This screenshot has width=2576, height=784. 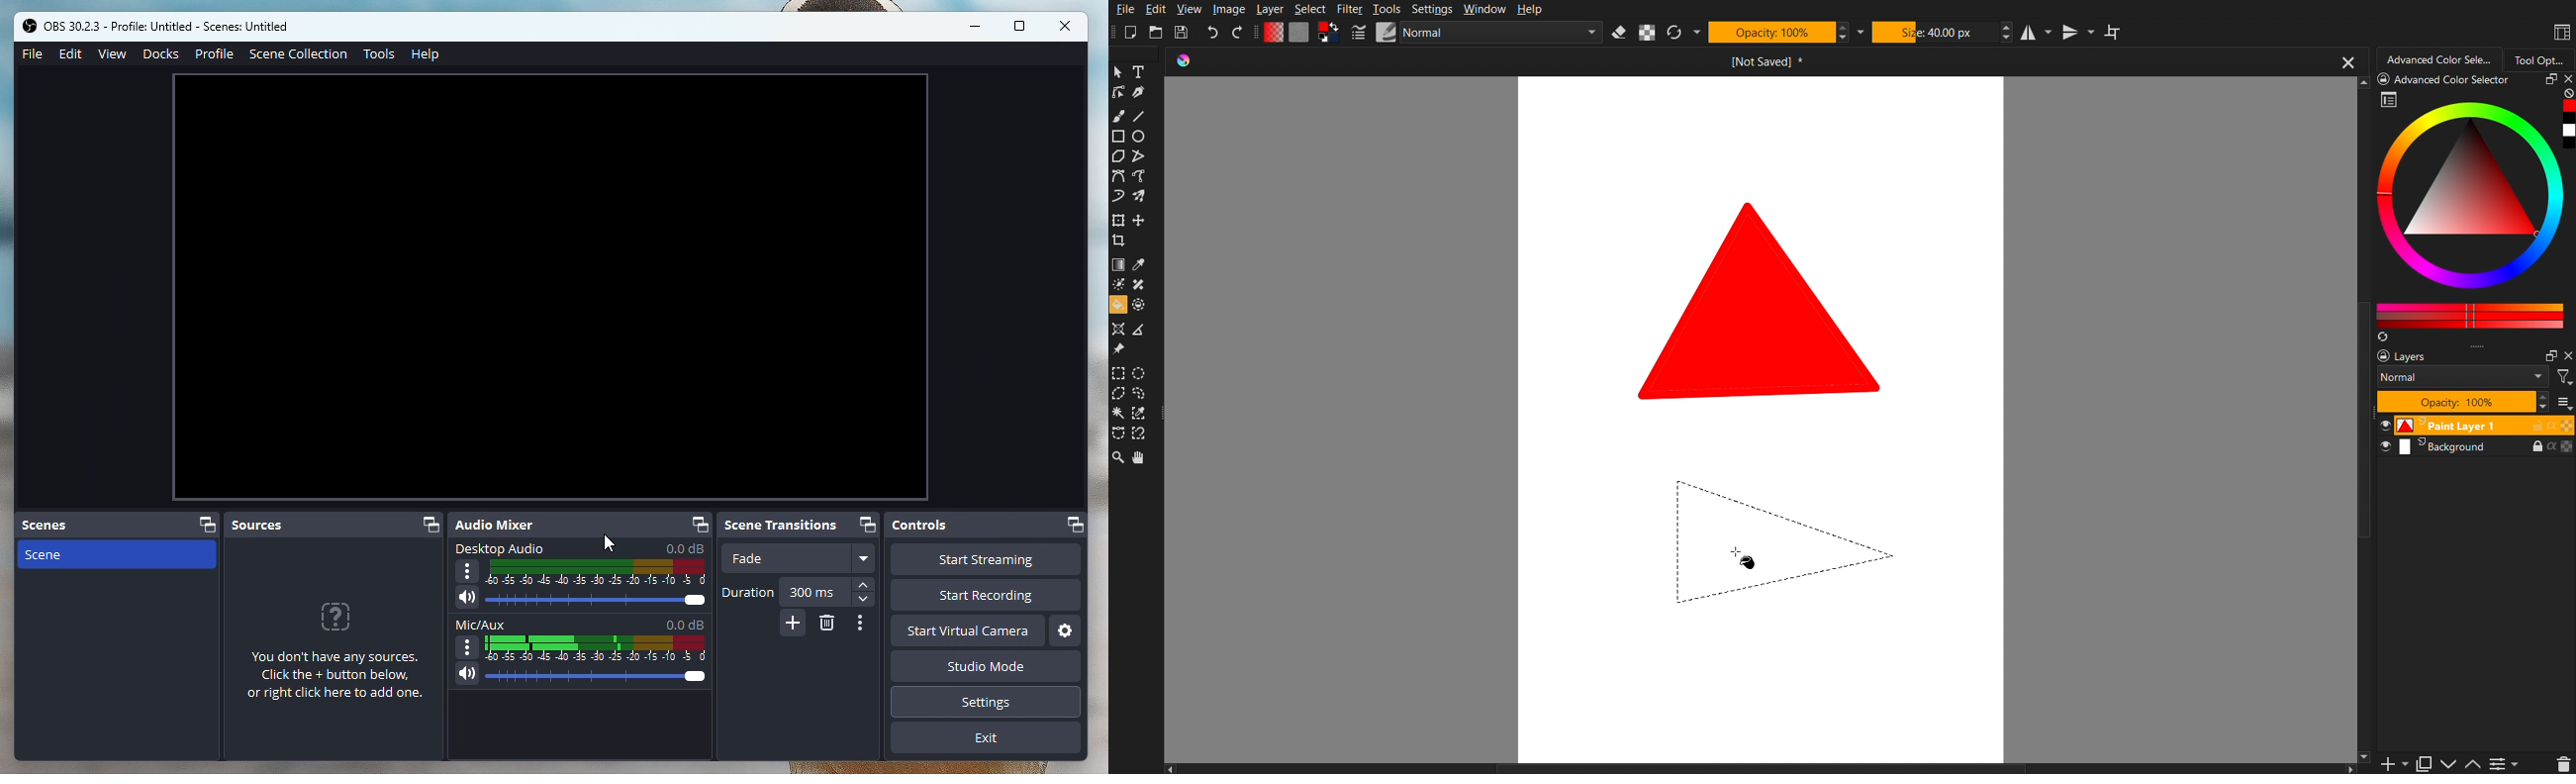 What do you see at coordinates (1531, 10) in the screenshot?
I see `Help` at bounding box center [1531, 10].